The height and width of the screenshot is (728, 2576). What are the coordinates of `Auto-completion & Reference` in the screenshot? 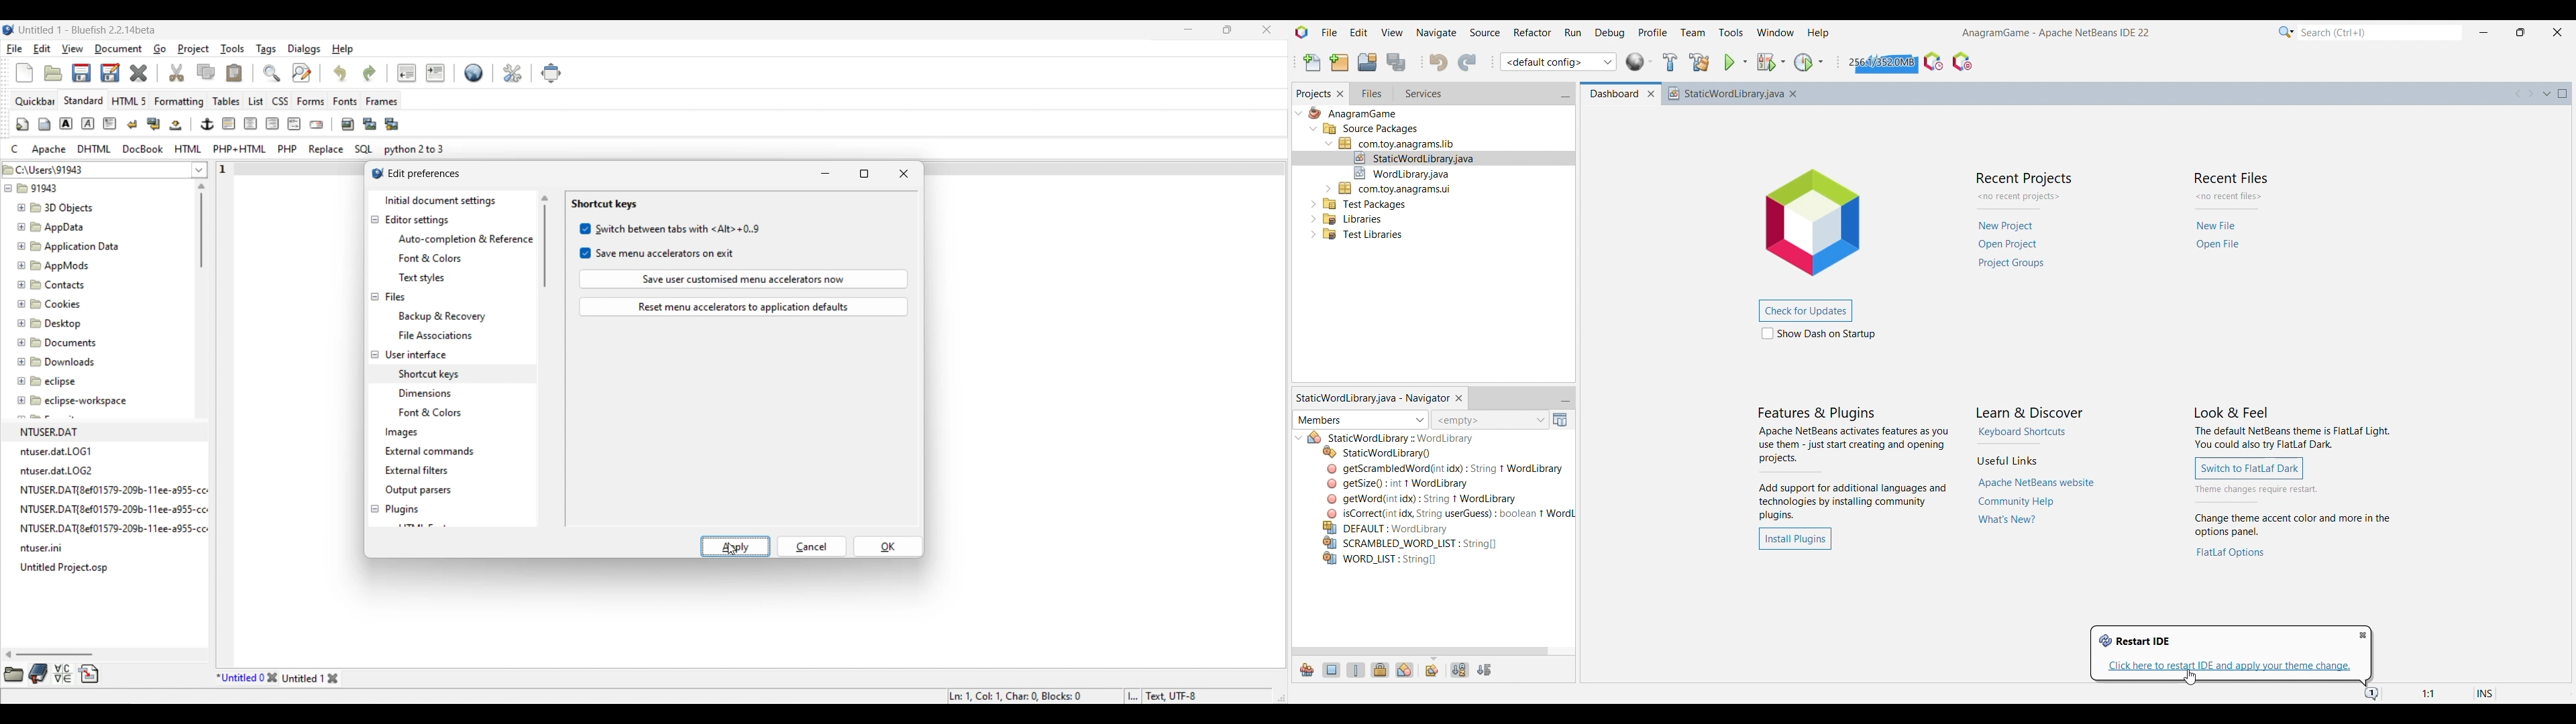 It's located at (465, 239).